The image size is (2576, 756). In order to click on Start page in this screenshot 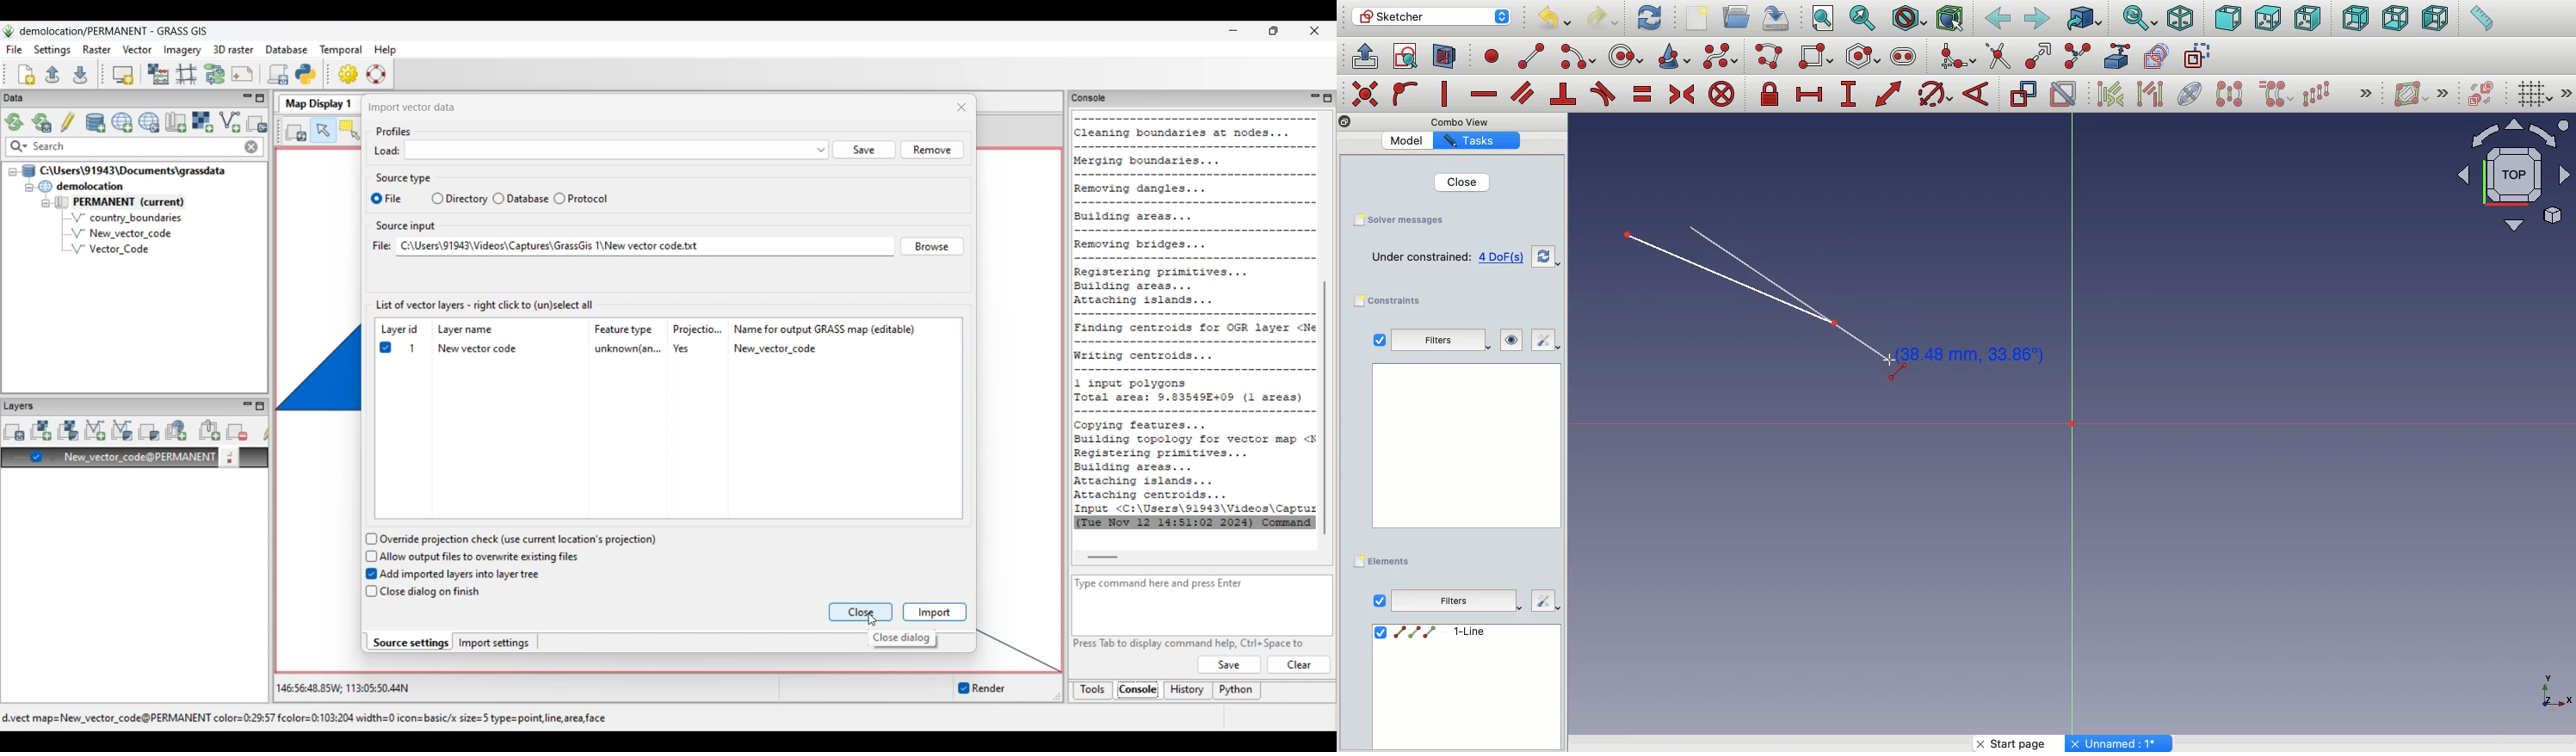, I will do `click(2020, 743)`.